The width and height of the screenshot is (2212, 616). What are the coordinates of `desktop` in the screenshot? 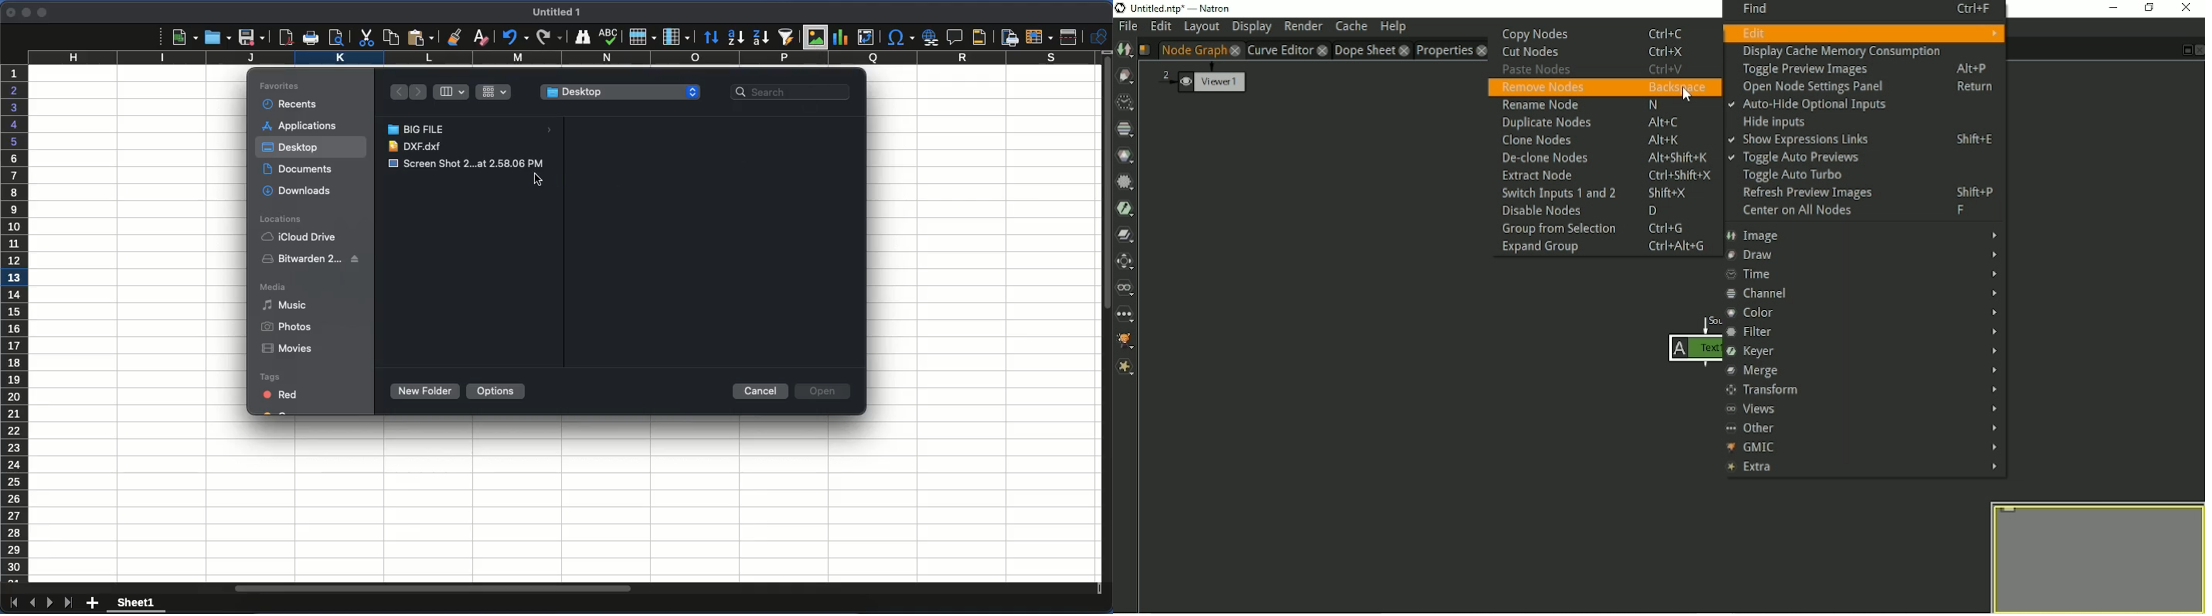 It's located at (292, 148).